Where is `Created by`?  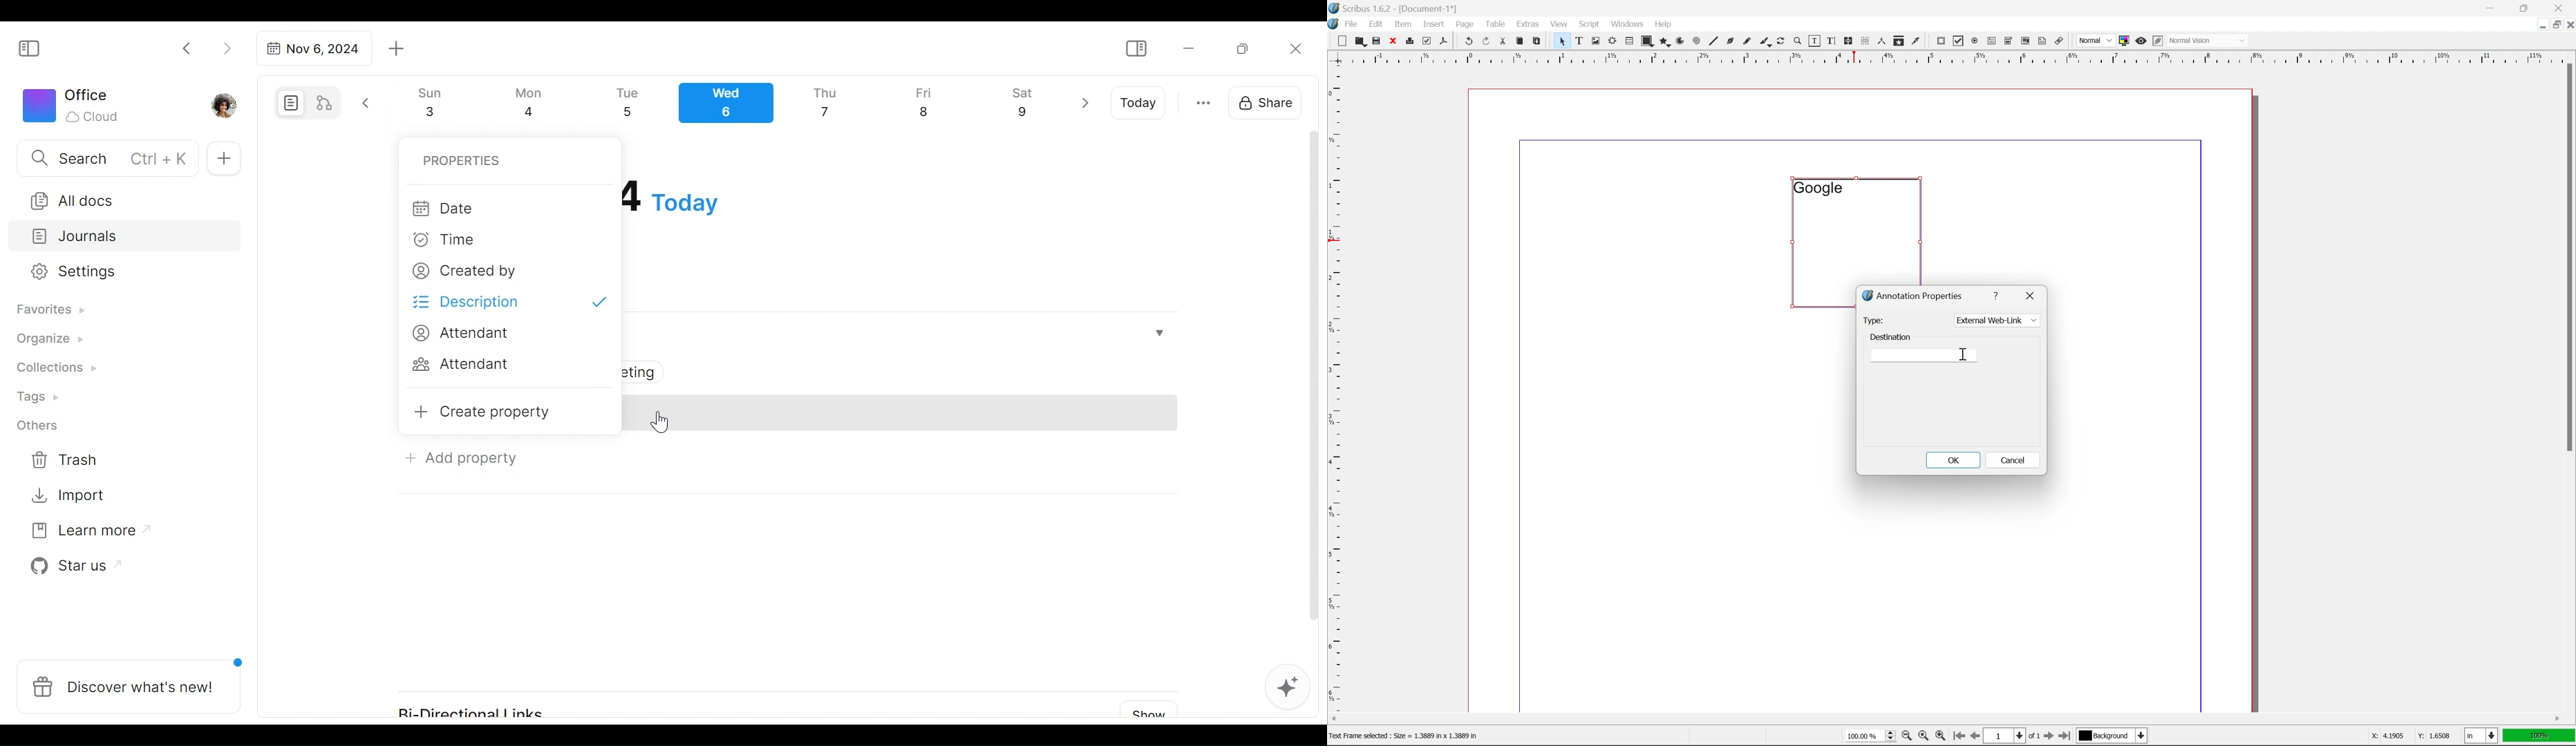
Created by is located at coordinates (471, 269).